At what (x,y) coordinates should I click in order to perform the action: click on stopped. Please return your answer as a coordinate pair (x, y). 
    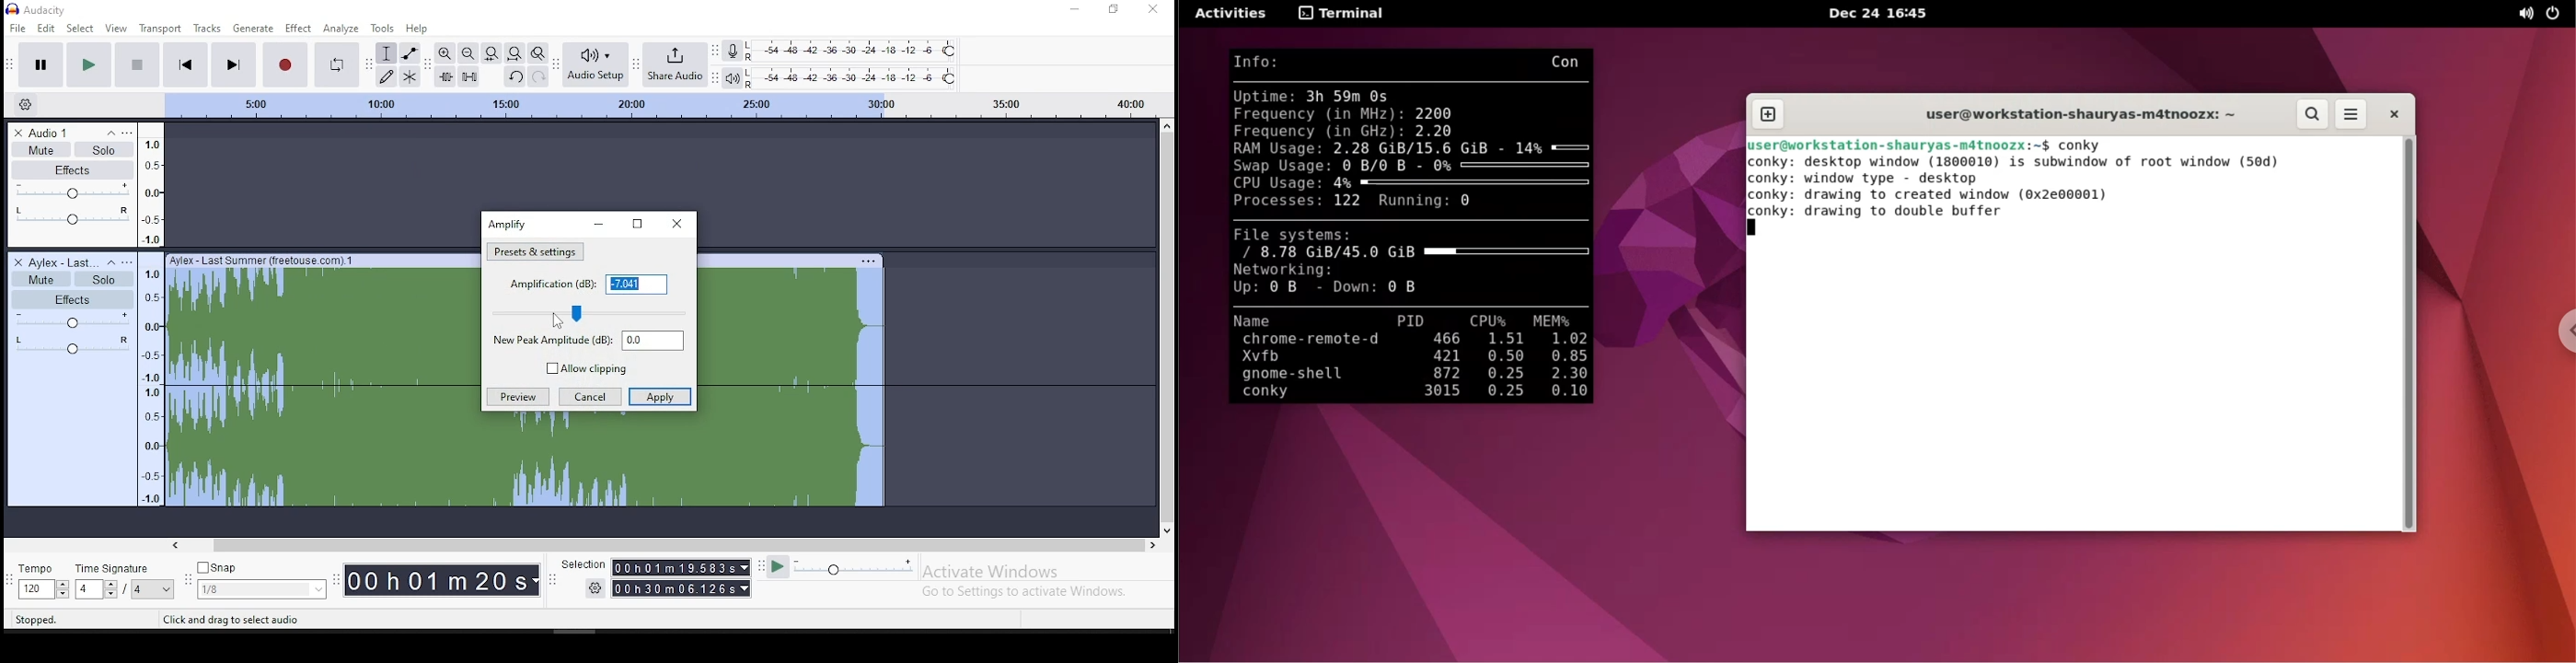
    Looking at the image, I should click on (37, 618).